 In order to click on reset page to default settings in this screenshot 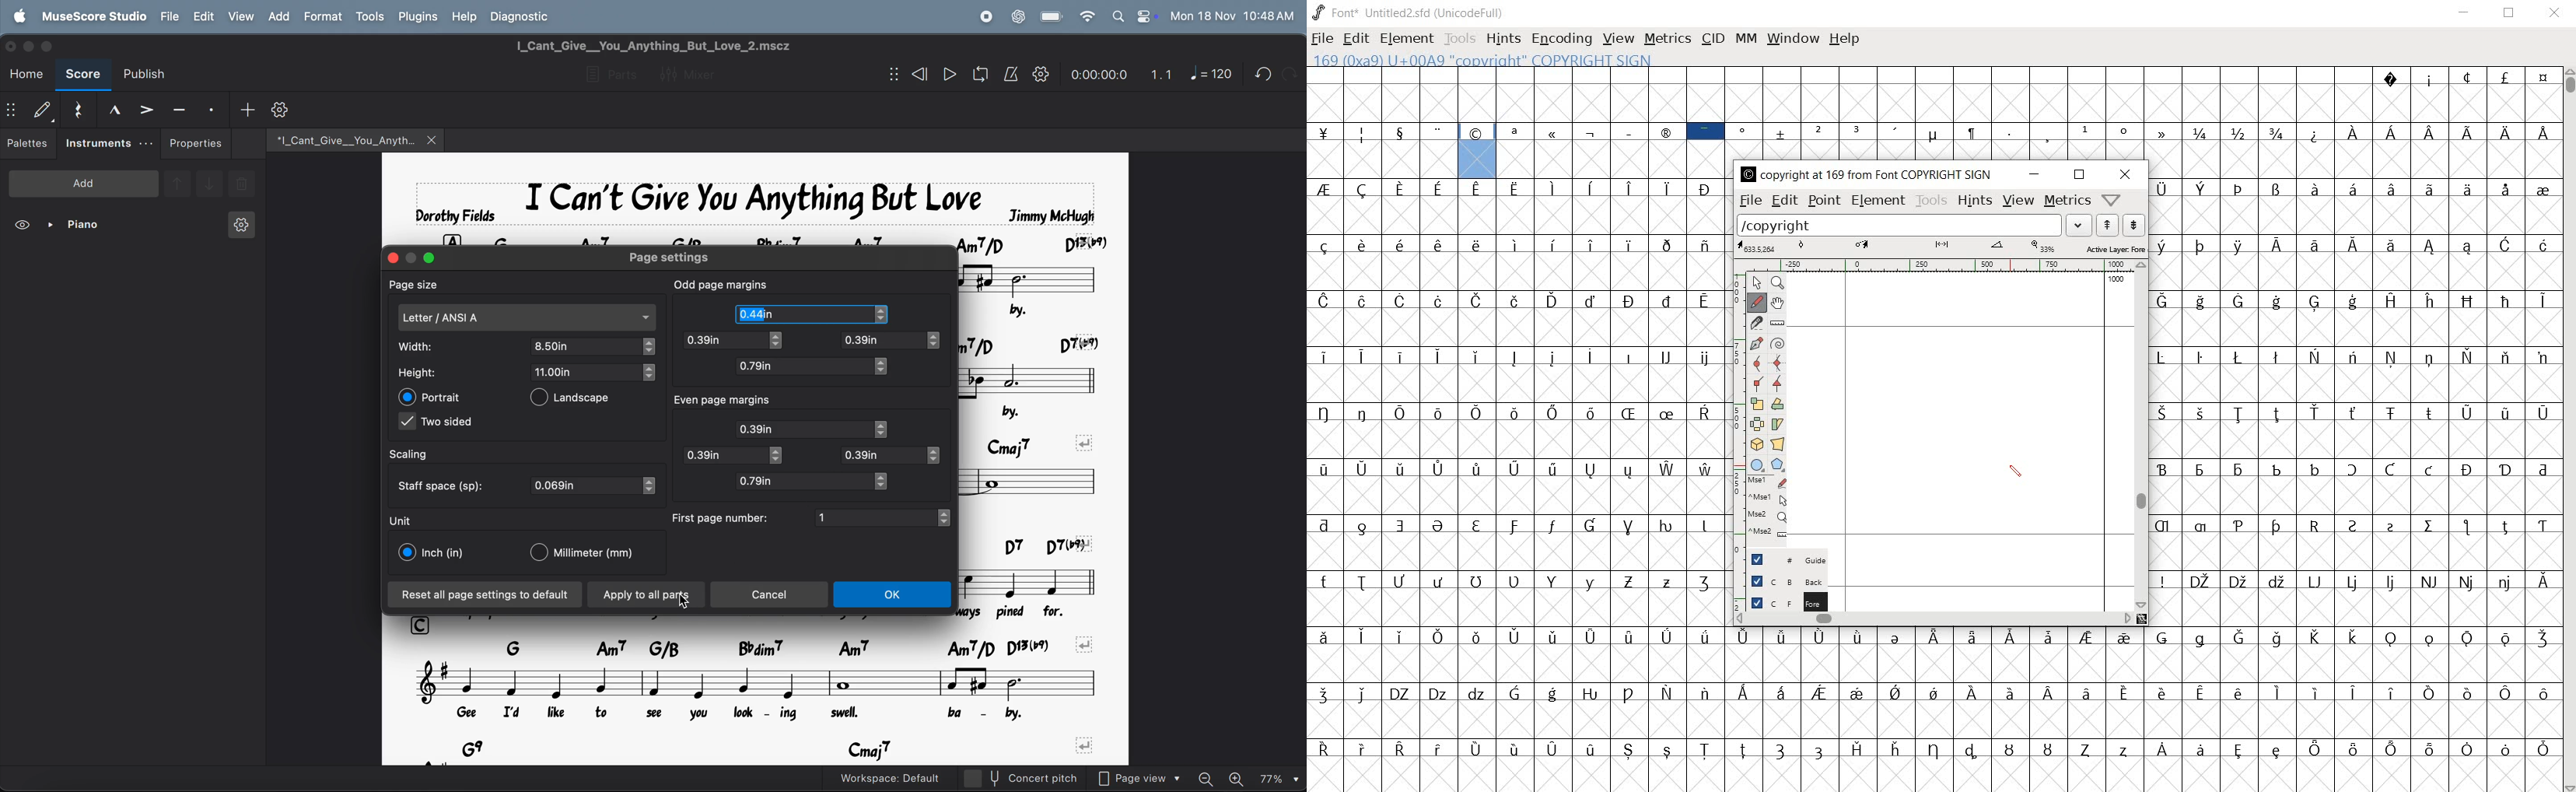, I will do `click(485, 595)`.